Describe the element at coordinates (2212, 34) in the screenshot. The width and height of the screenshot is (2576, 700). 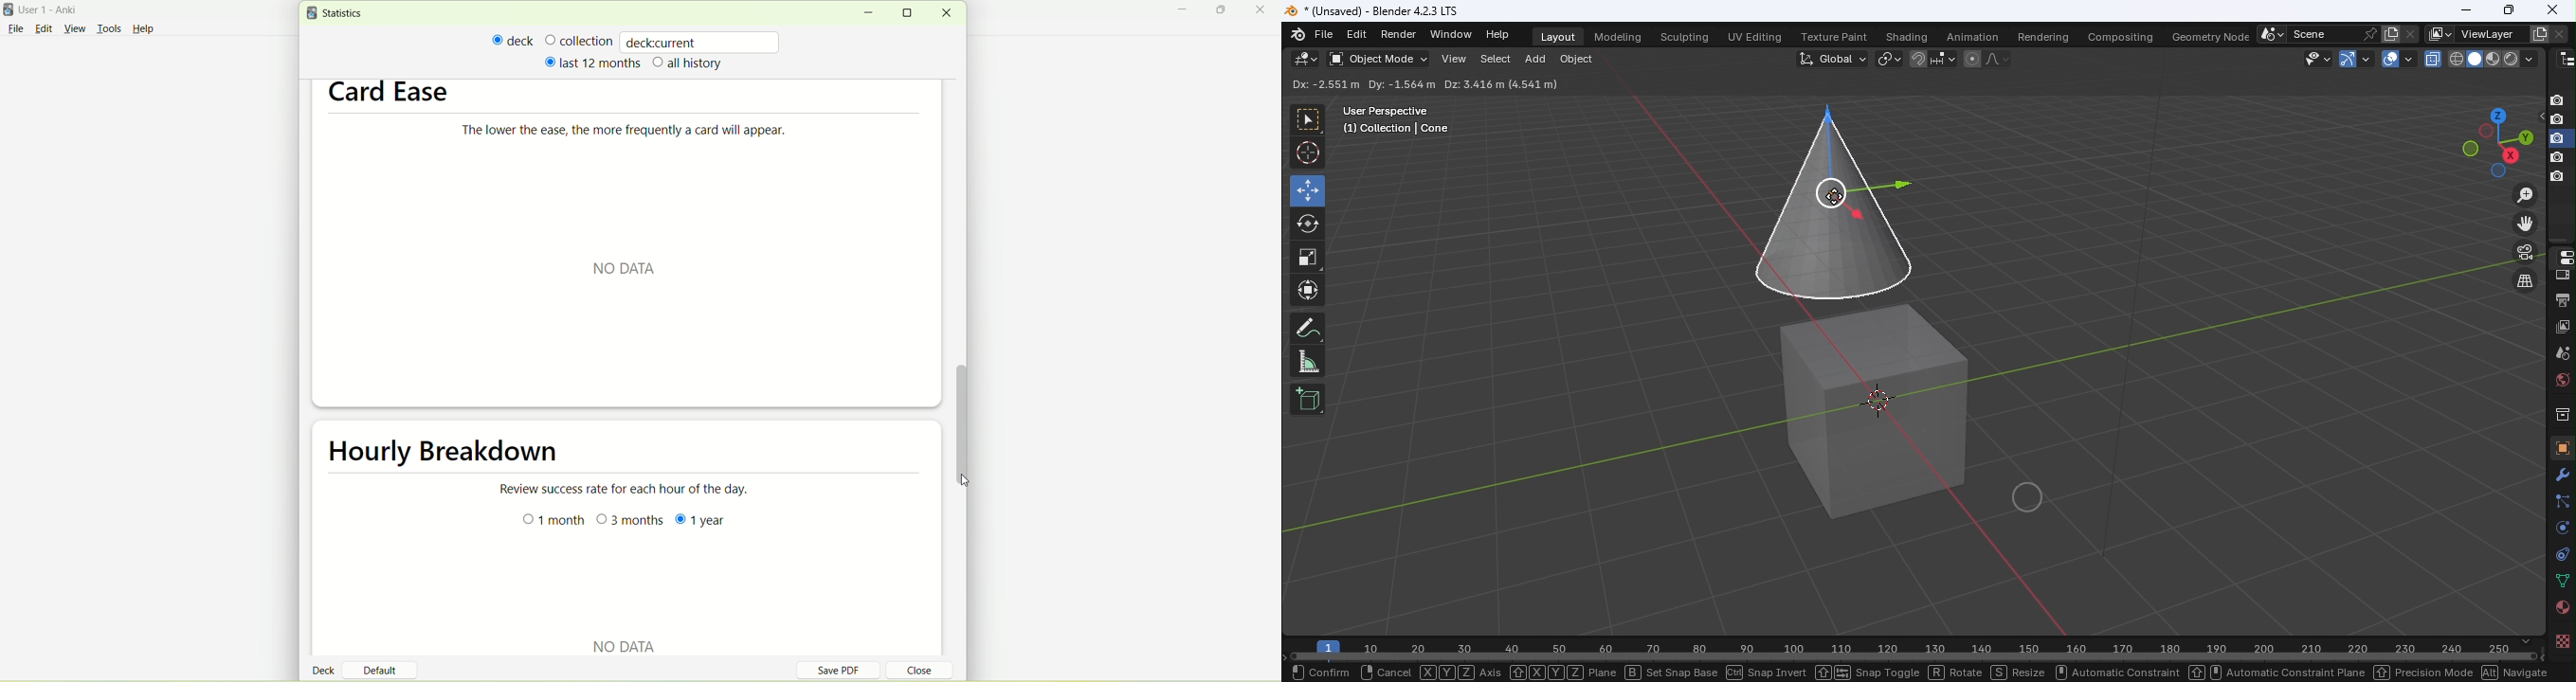
I see `Geometry node` at that location.